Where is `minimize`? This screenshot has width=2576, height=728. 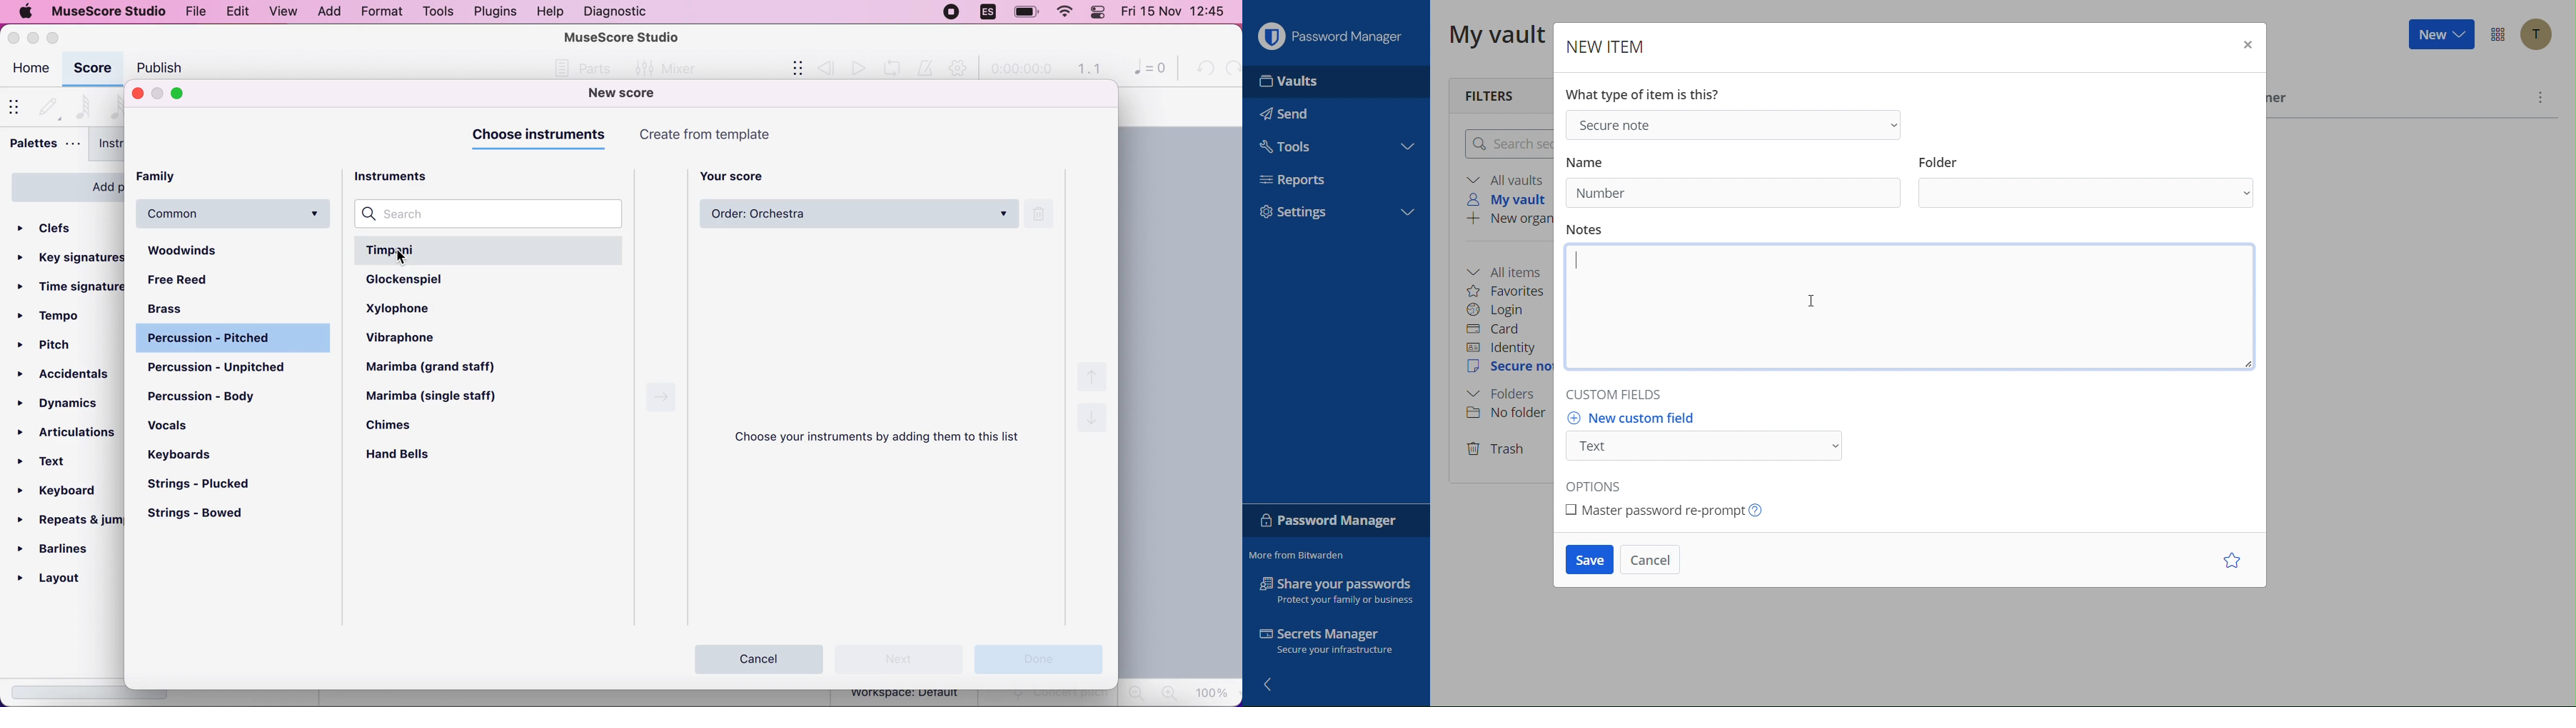
minimize is located at coordinates (33, 35).